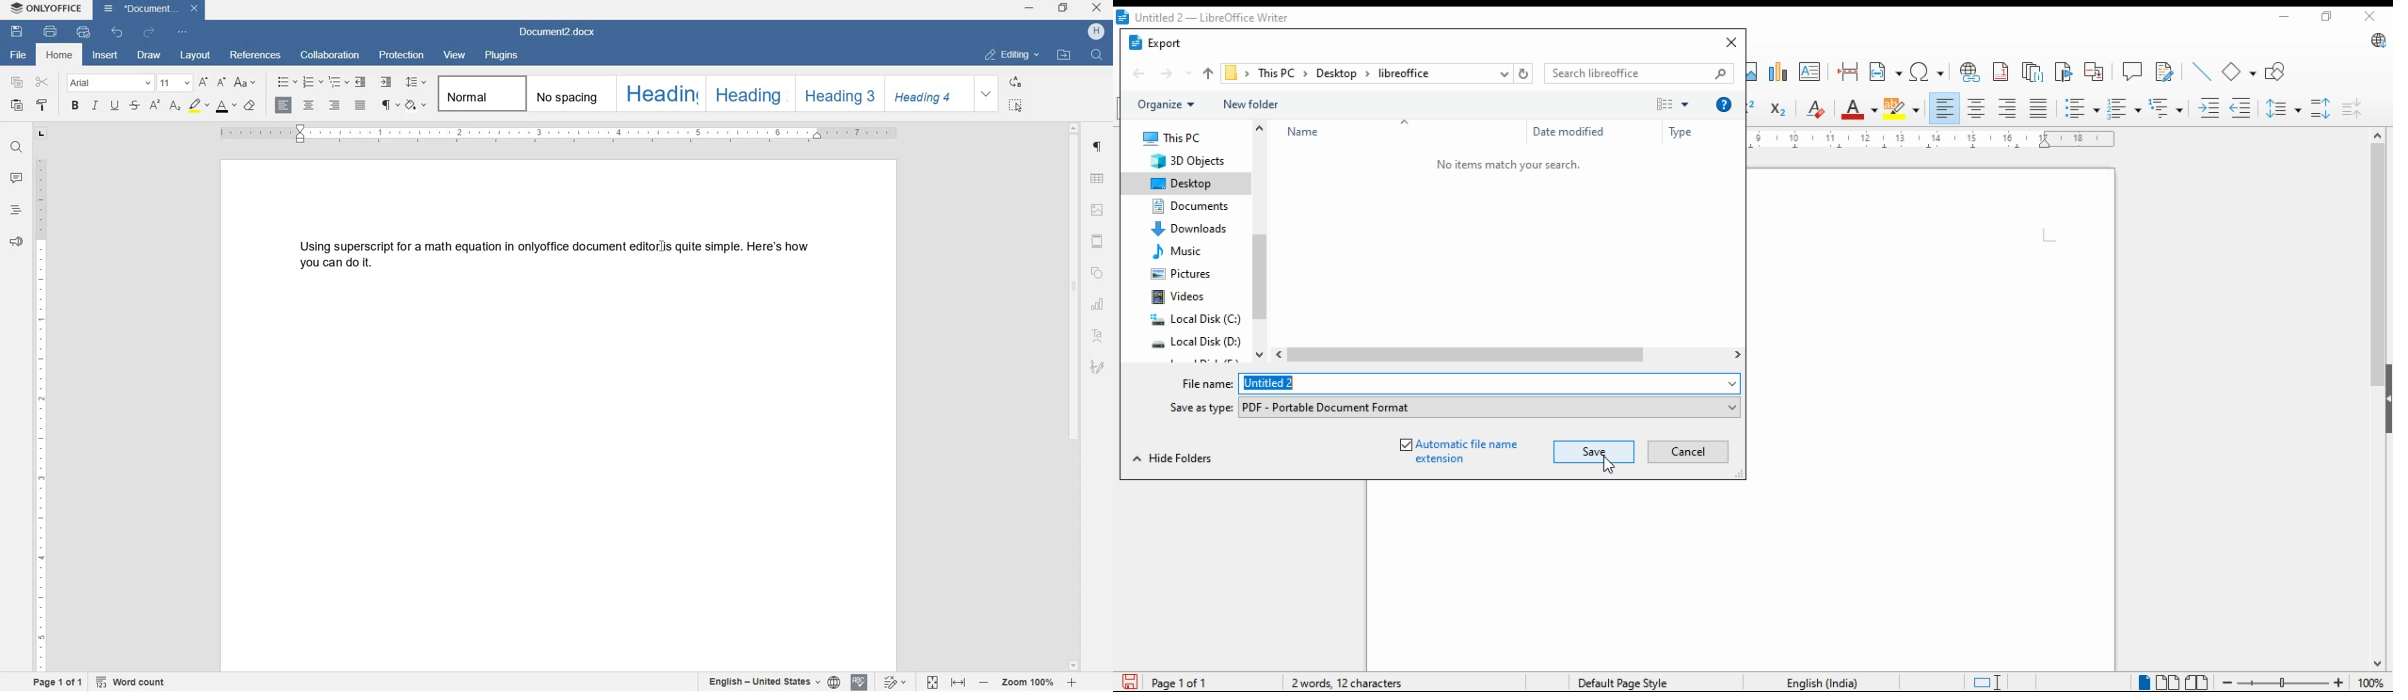  I want to click on standard selection. click to select selection mode, so click(1981, 683).